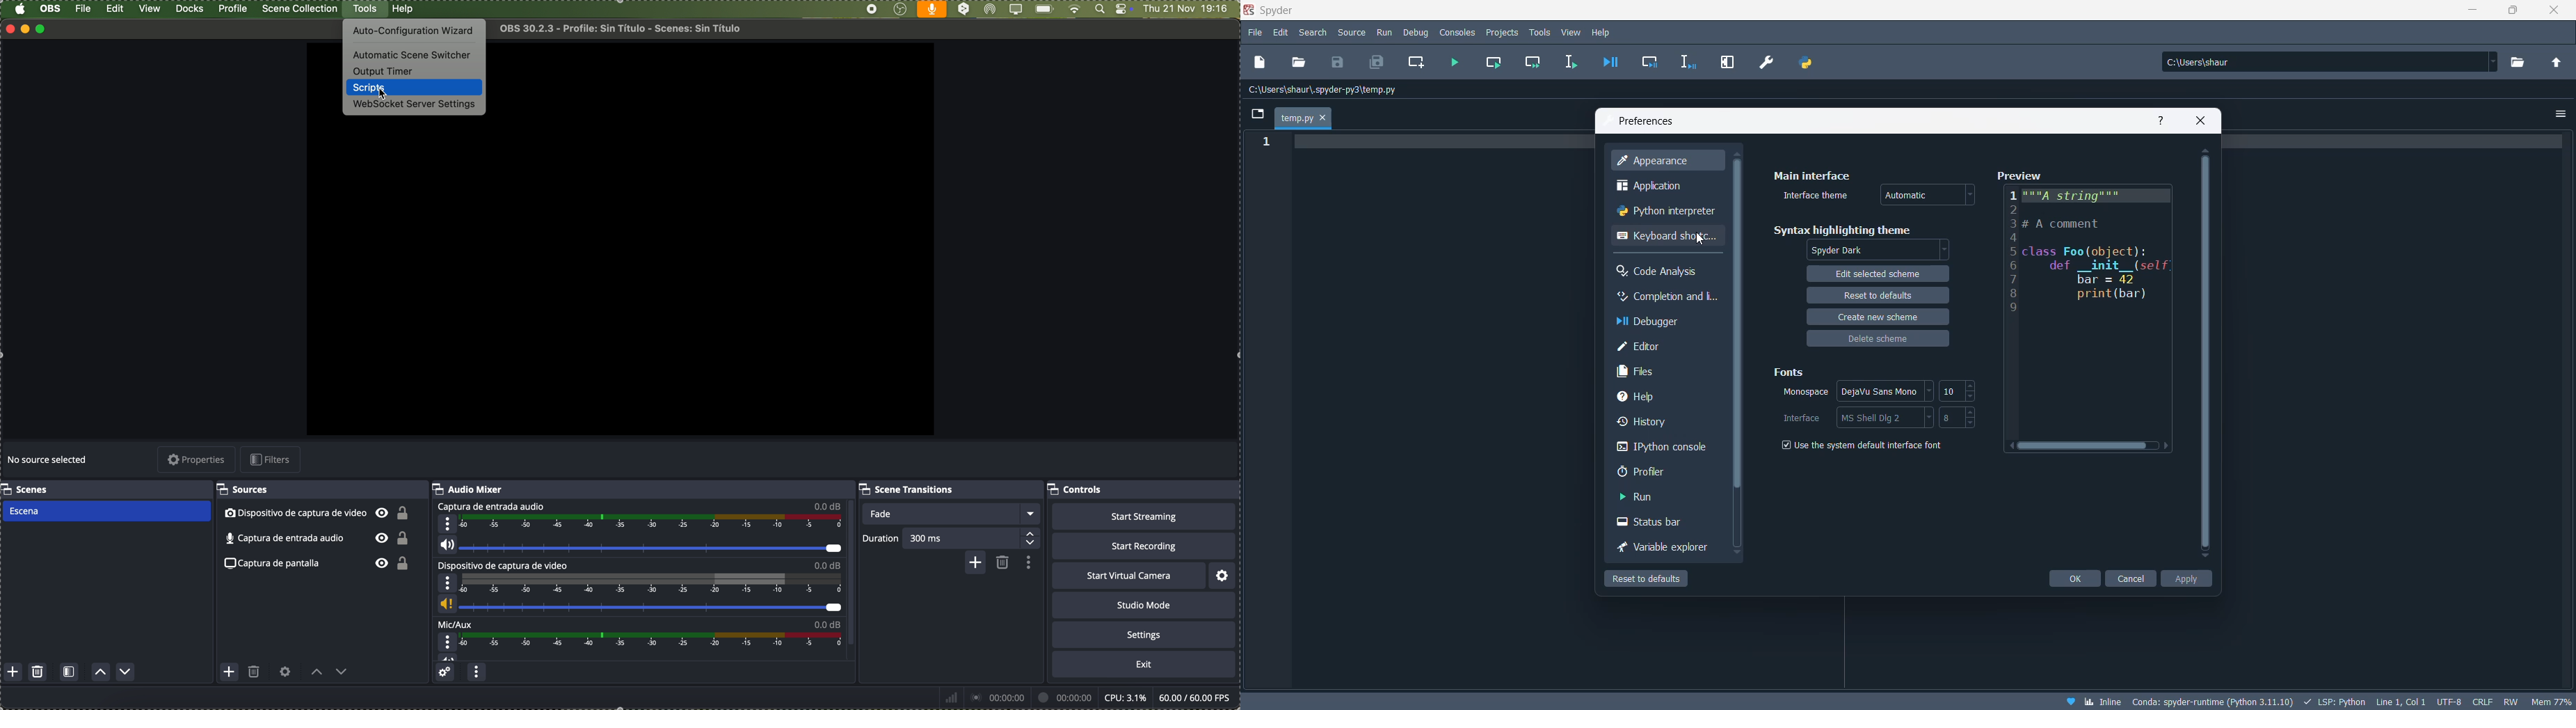 This screenshot has height=728, width=2576. Describe the element at coordinates (1086, 697) in the screenshot. I see `data` at that location.